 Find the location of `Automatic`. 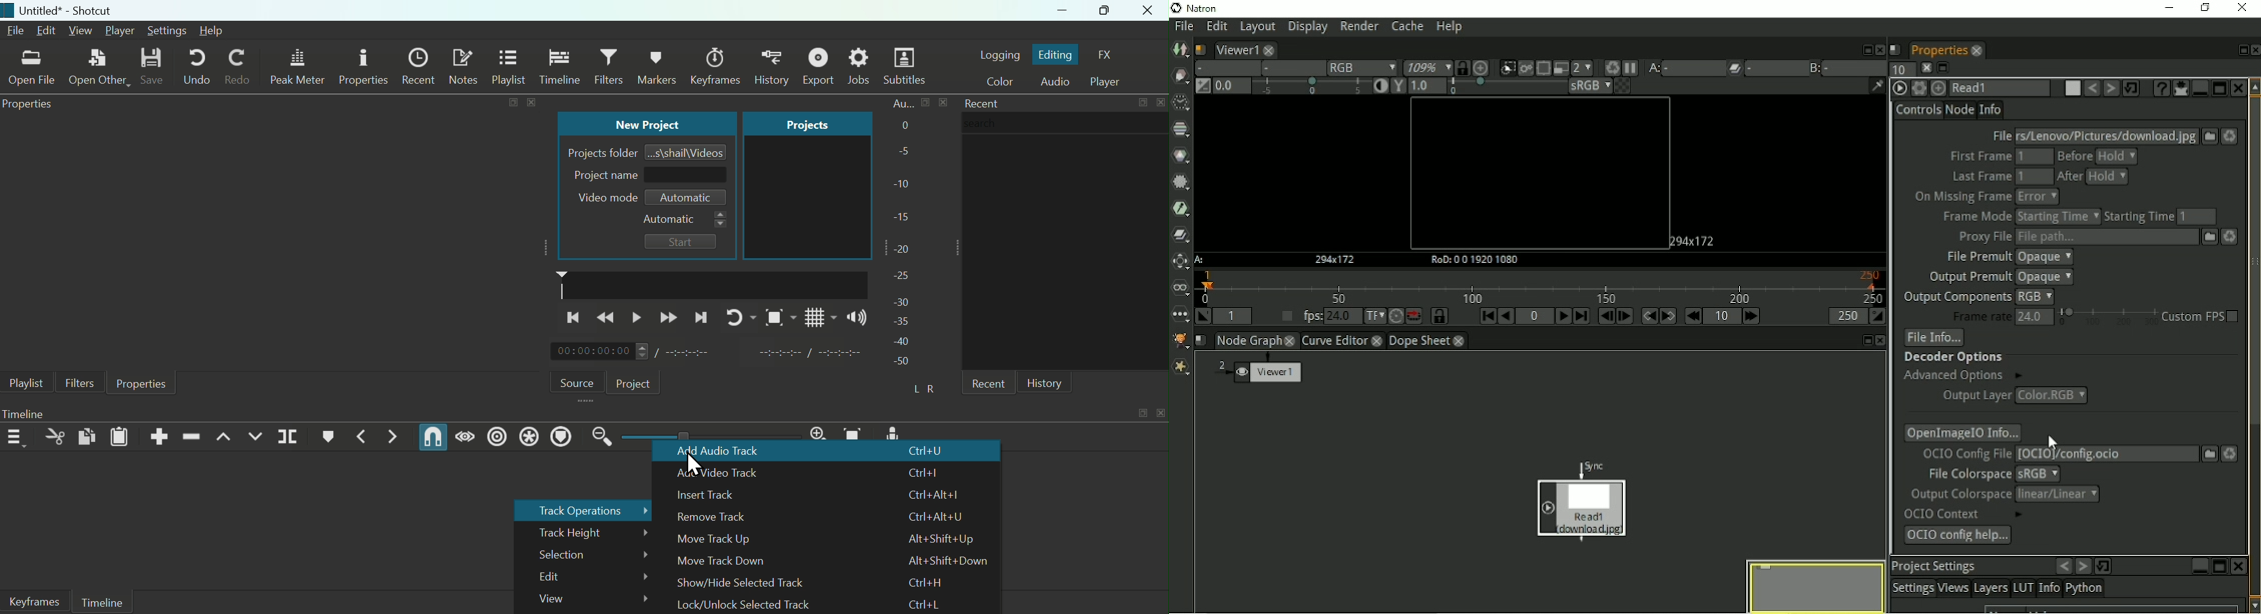

Automatic is located at coordinates (687, 197).